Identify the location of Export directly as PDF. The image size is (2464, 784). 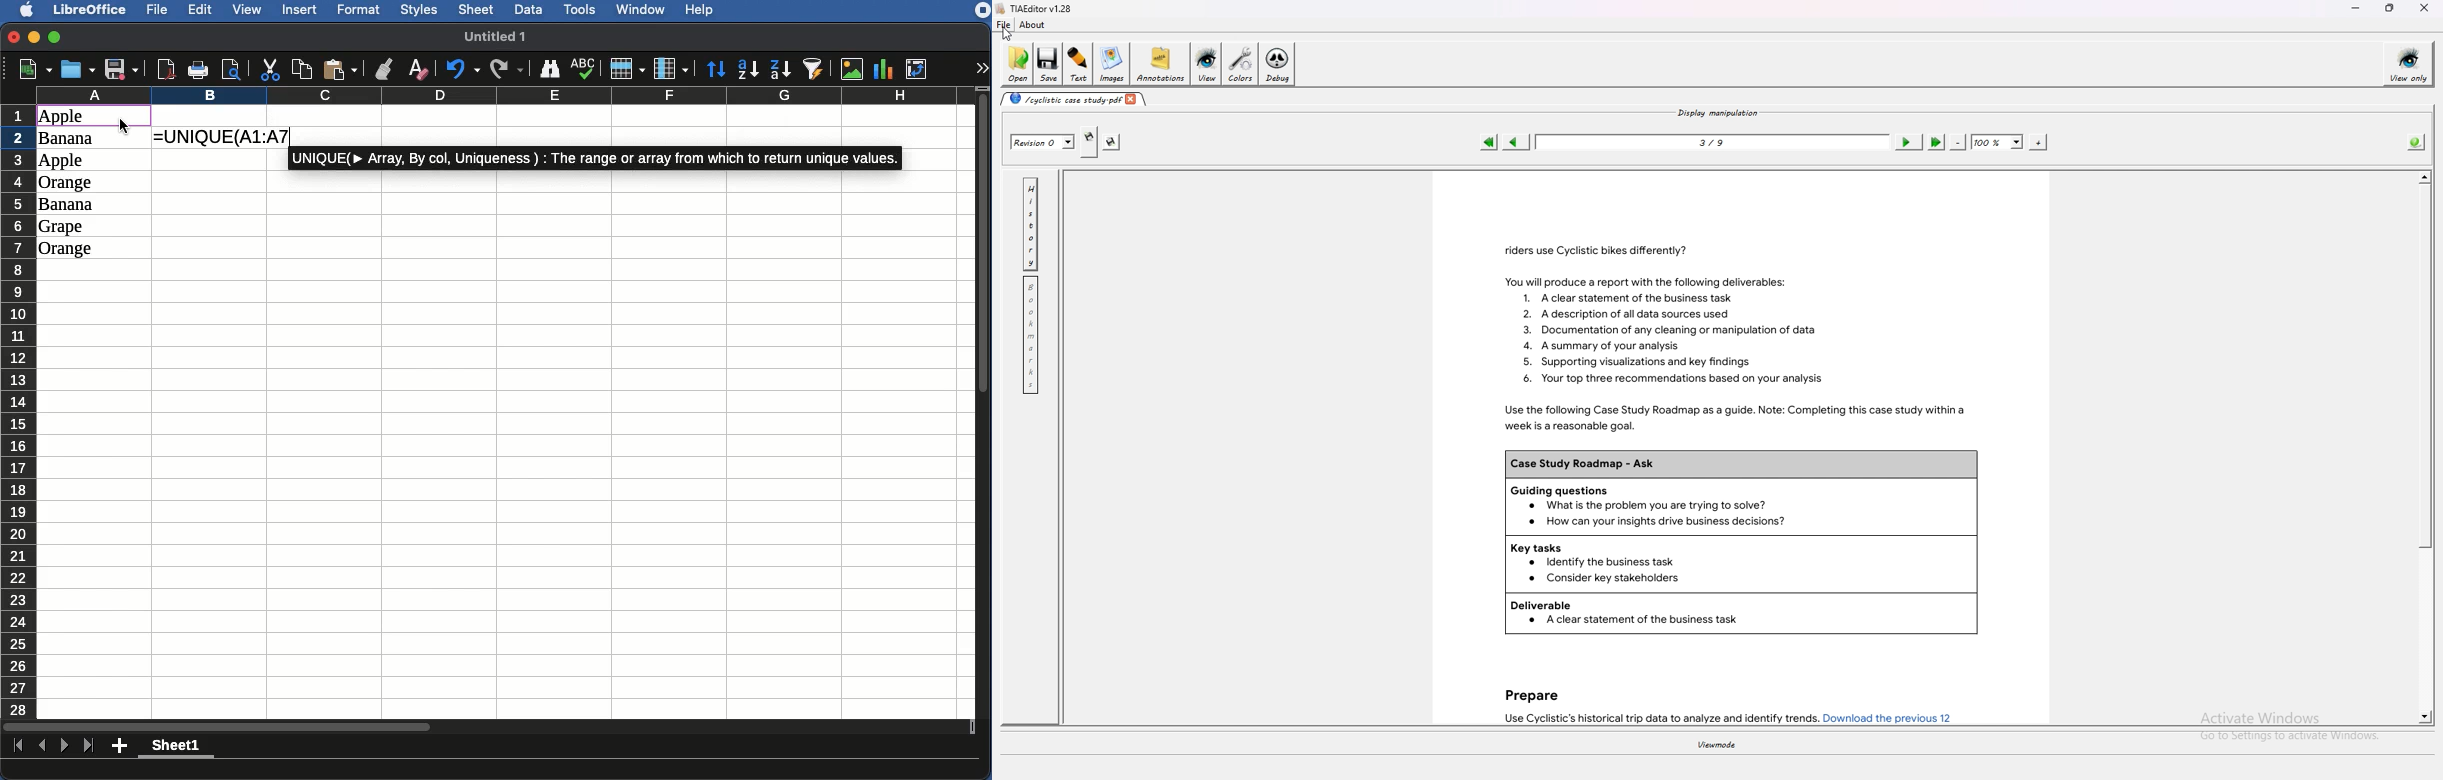
(167, 68).